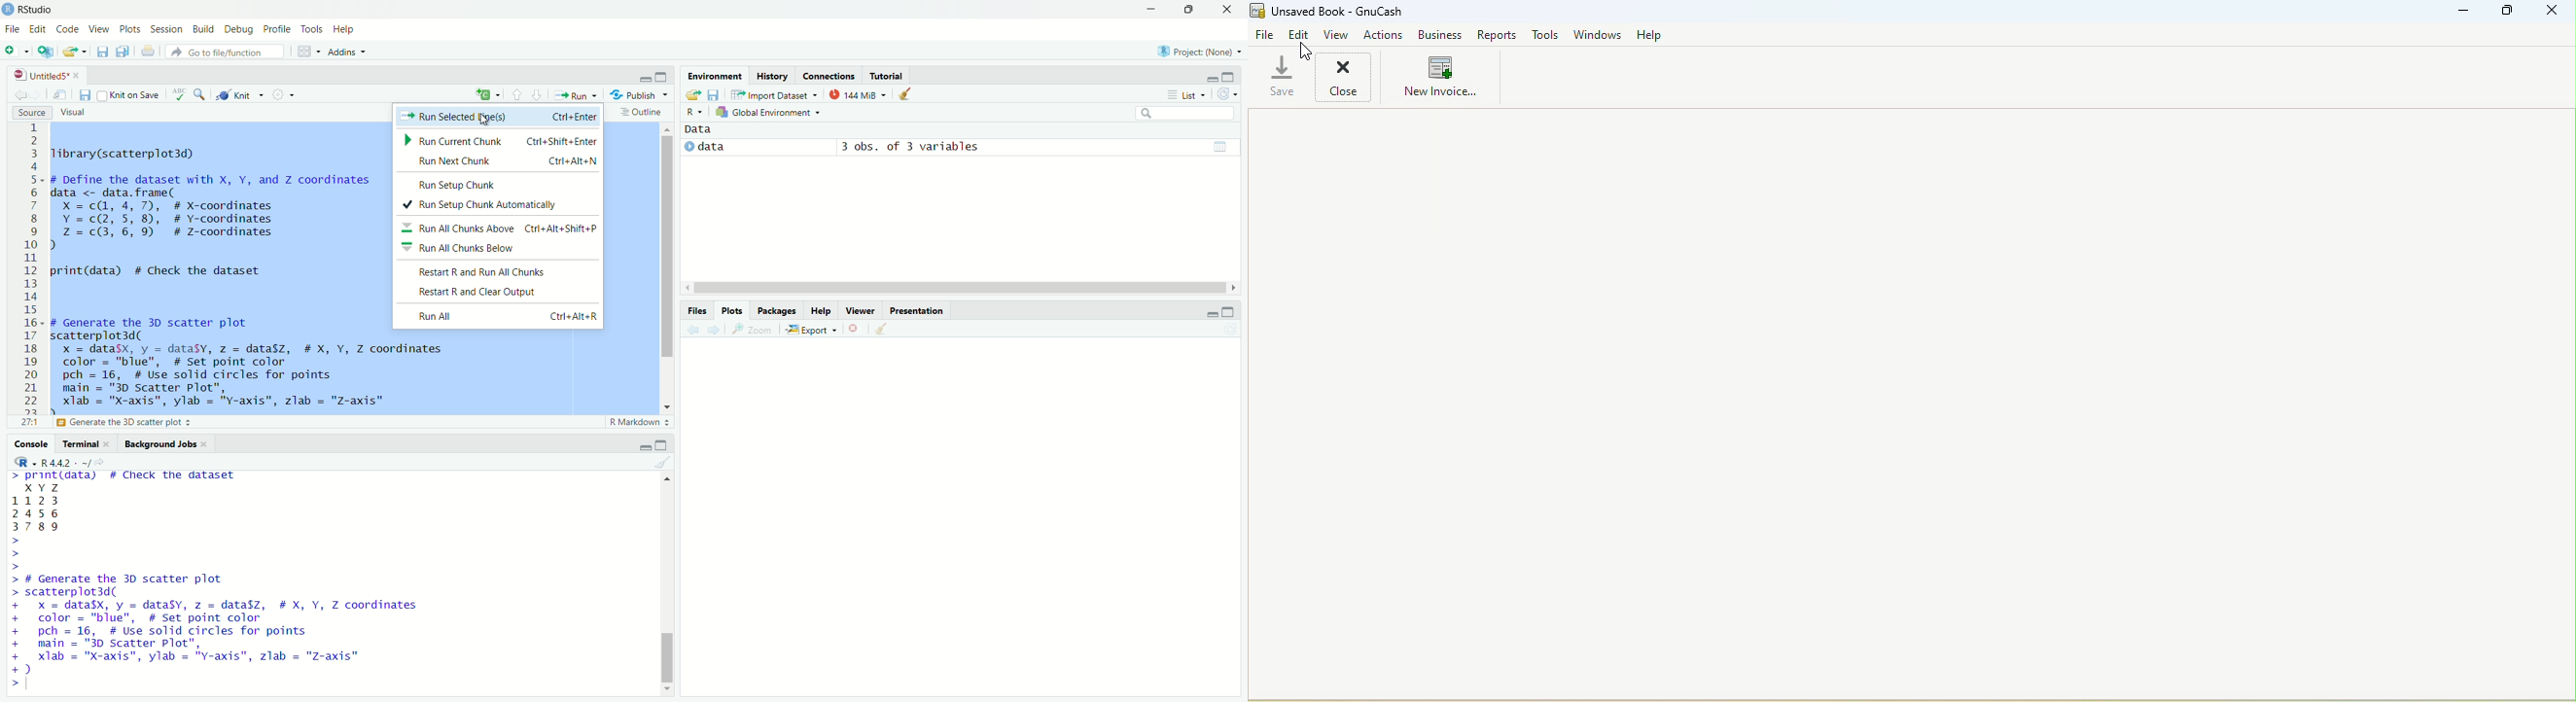 This screenshot has height=728, width=2576. I want to click on file, so click(10, 30).